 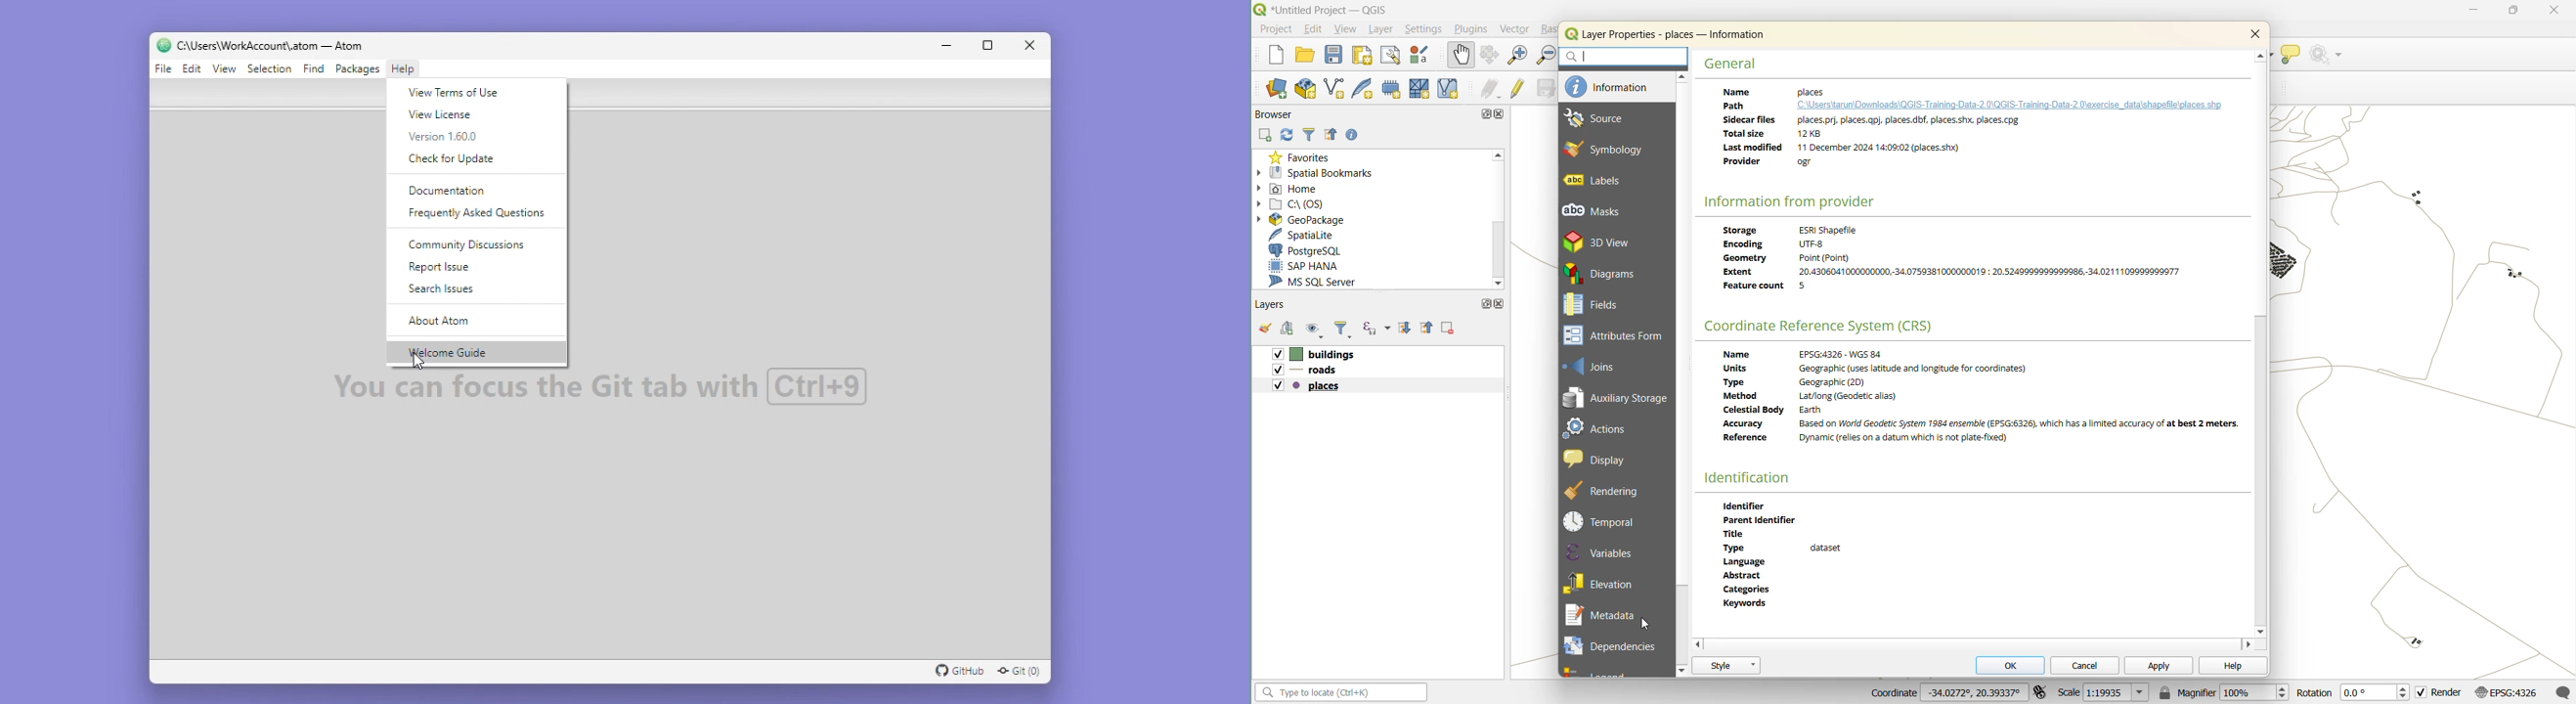 I want to click on 3d view, so click(x=1598, y=240).